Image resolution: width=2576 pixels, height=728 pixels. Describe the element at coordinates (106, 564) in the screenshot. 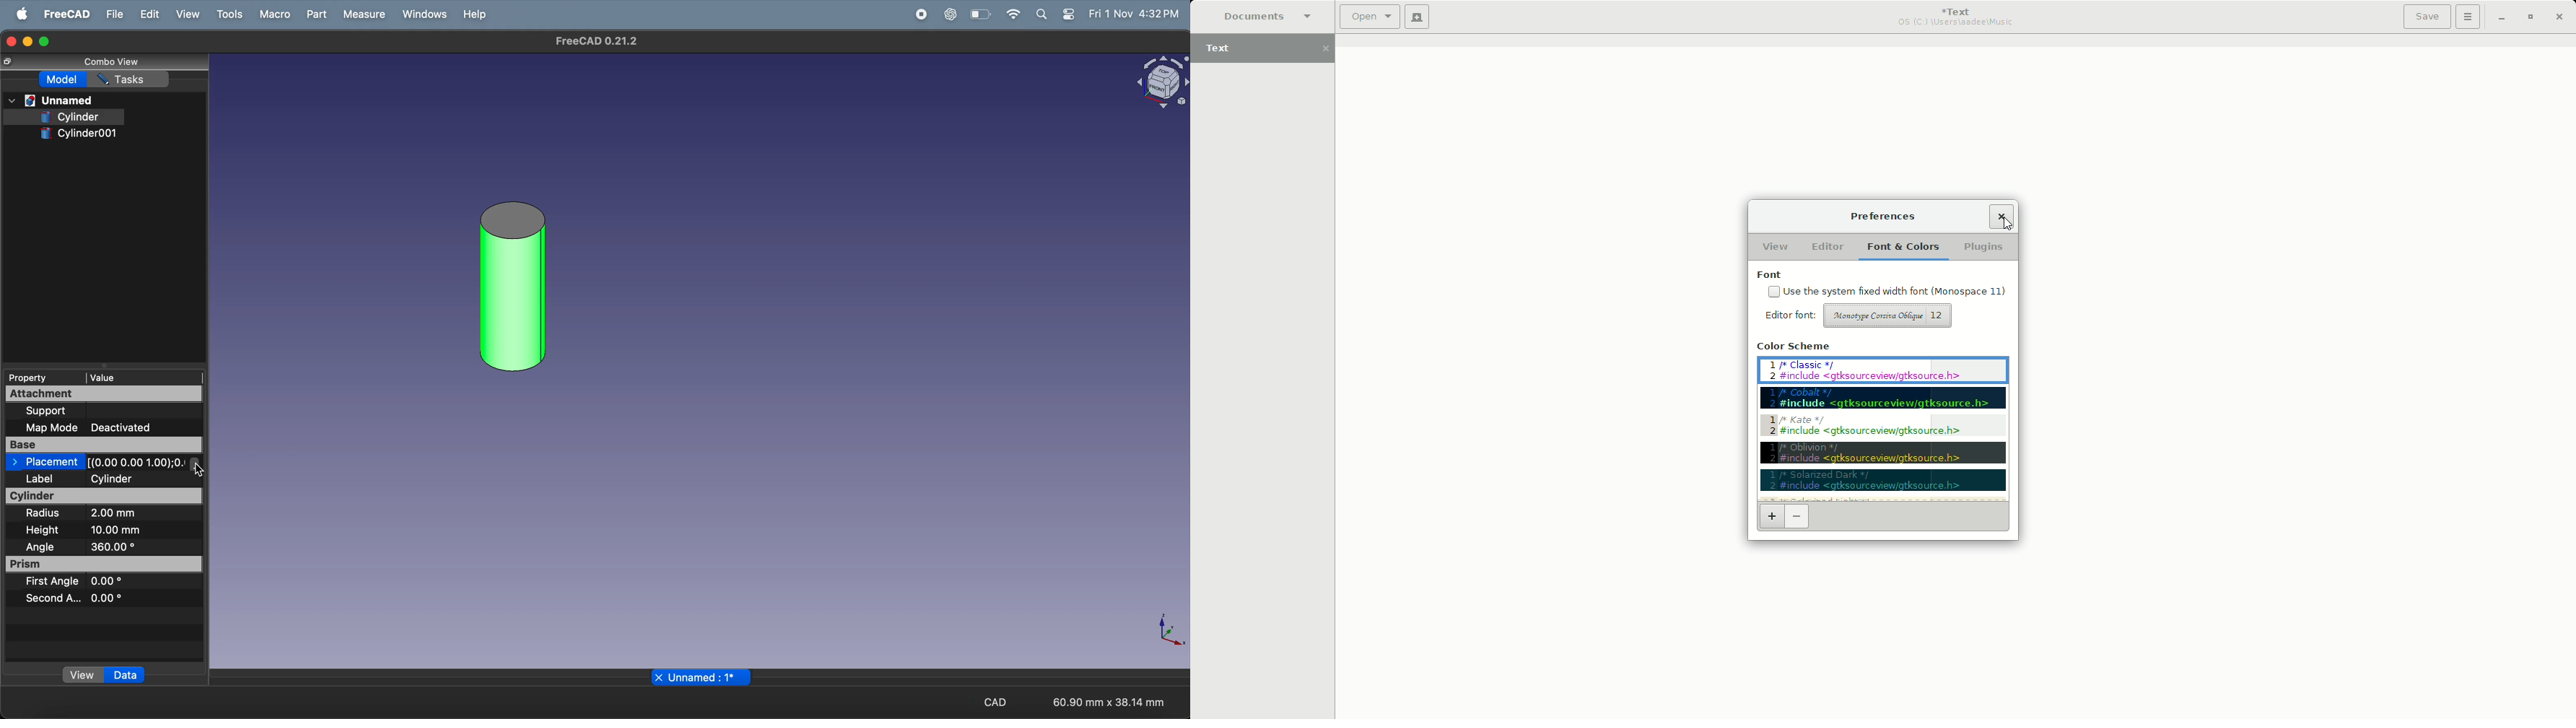

I see `prism` at that location.